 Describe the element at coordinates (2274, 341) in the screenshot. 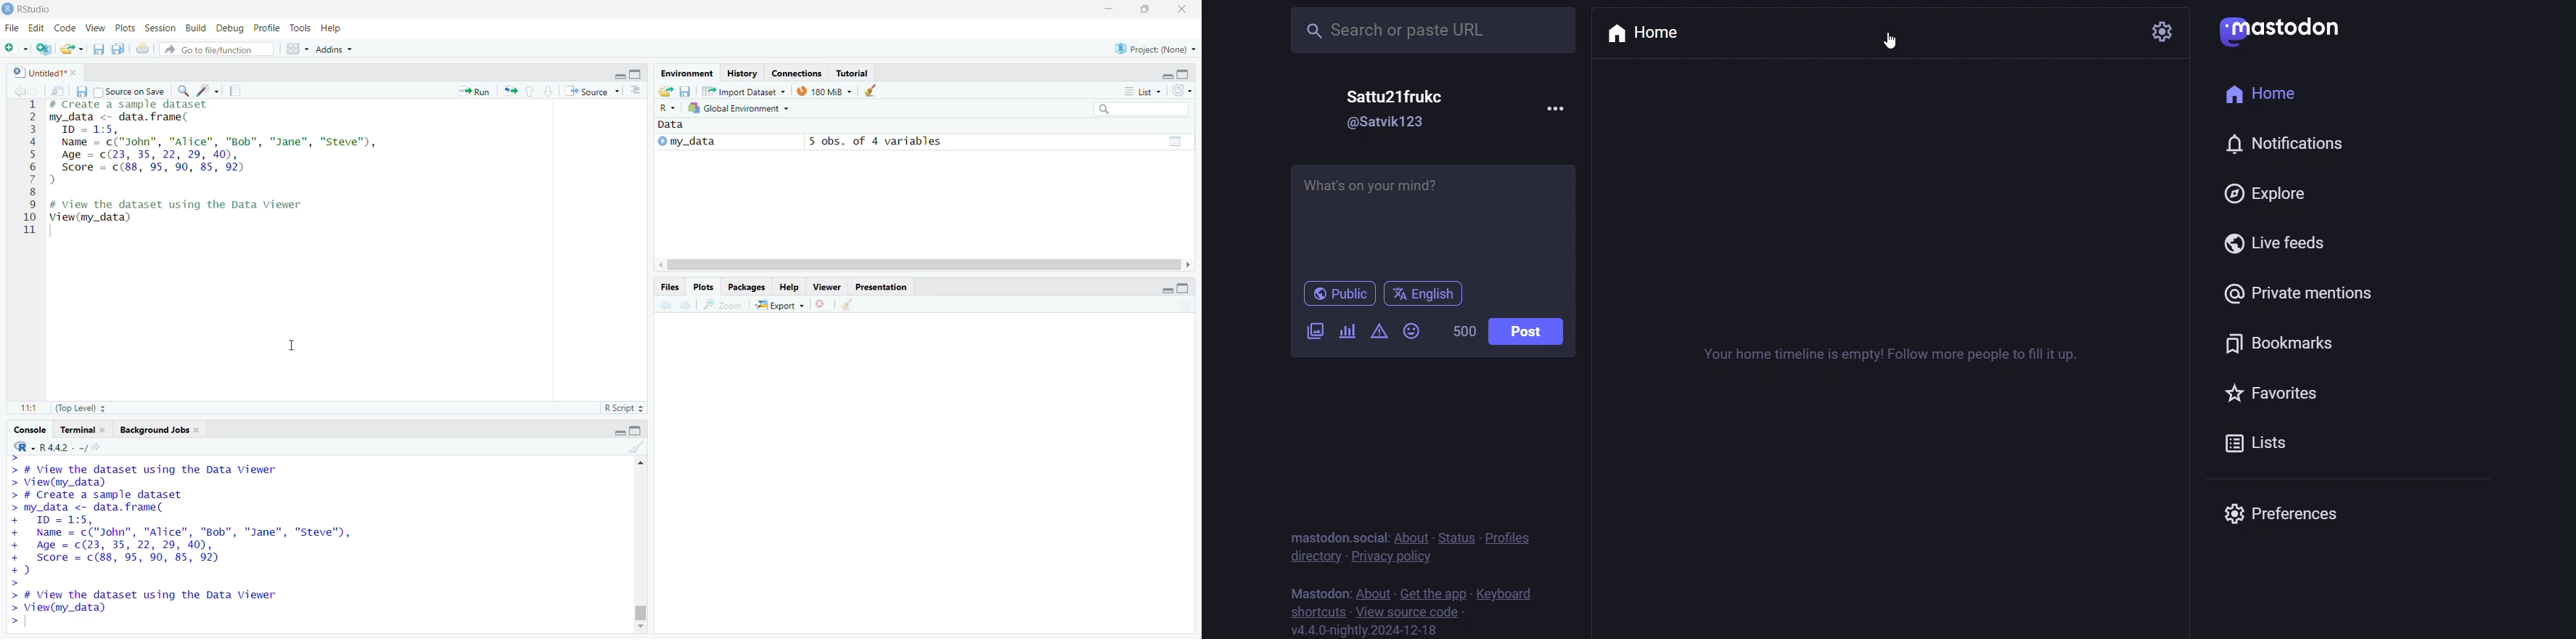

I see `bookmark` at that location.